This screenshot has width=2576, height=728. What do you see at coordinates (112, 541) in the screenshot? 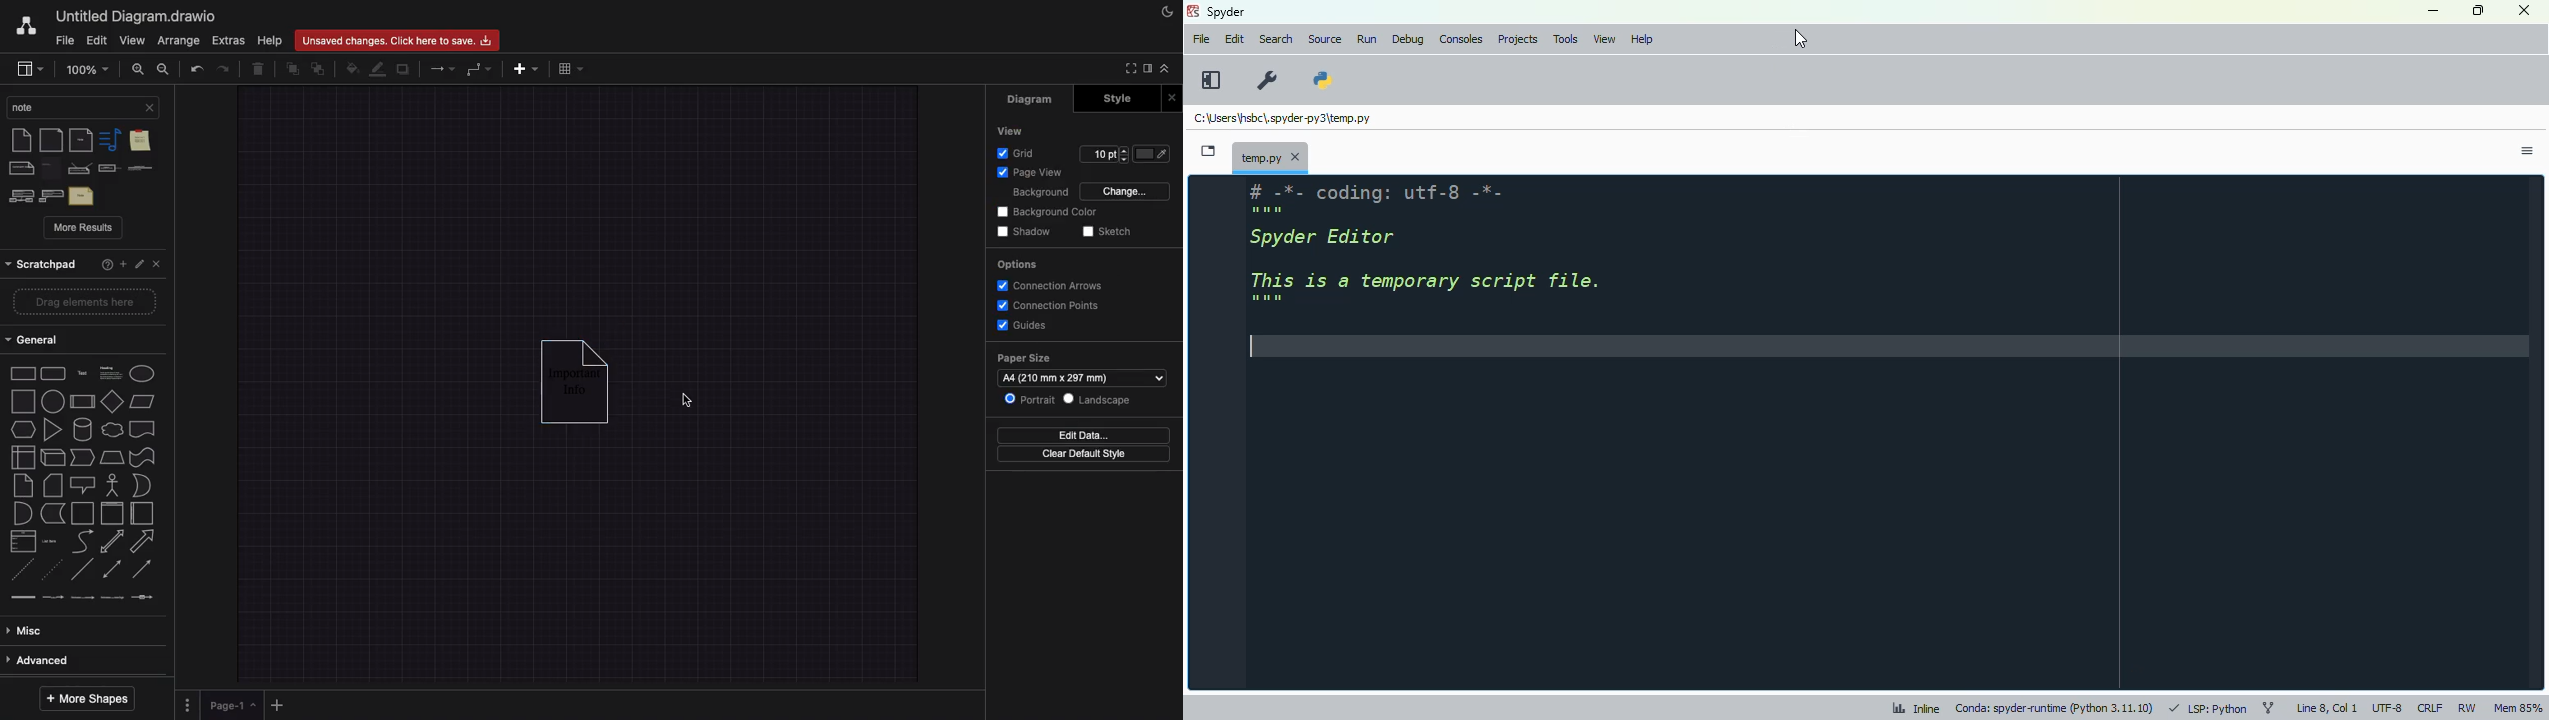
I see `bidirectional arrow` at bounding box center [112, 541].